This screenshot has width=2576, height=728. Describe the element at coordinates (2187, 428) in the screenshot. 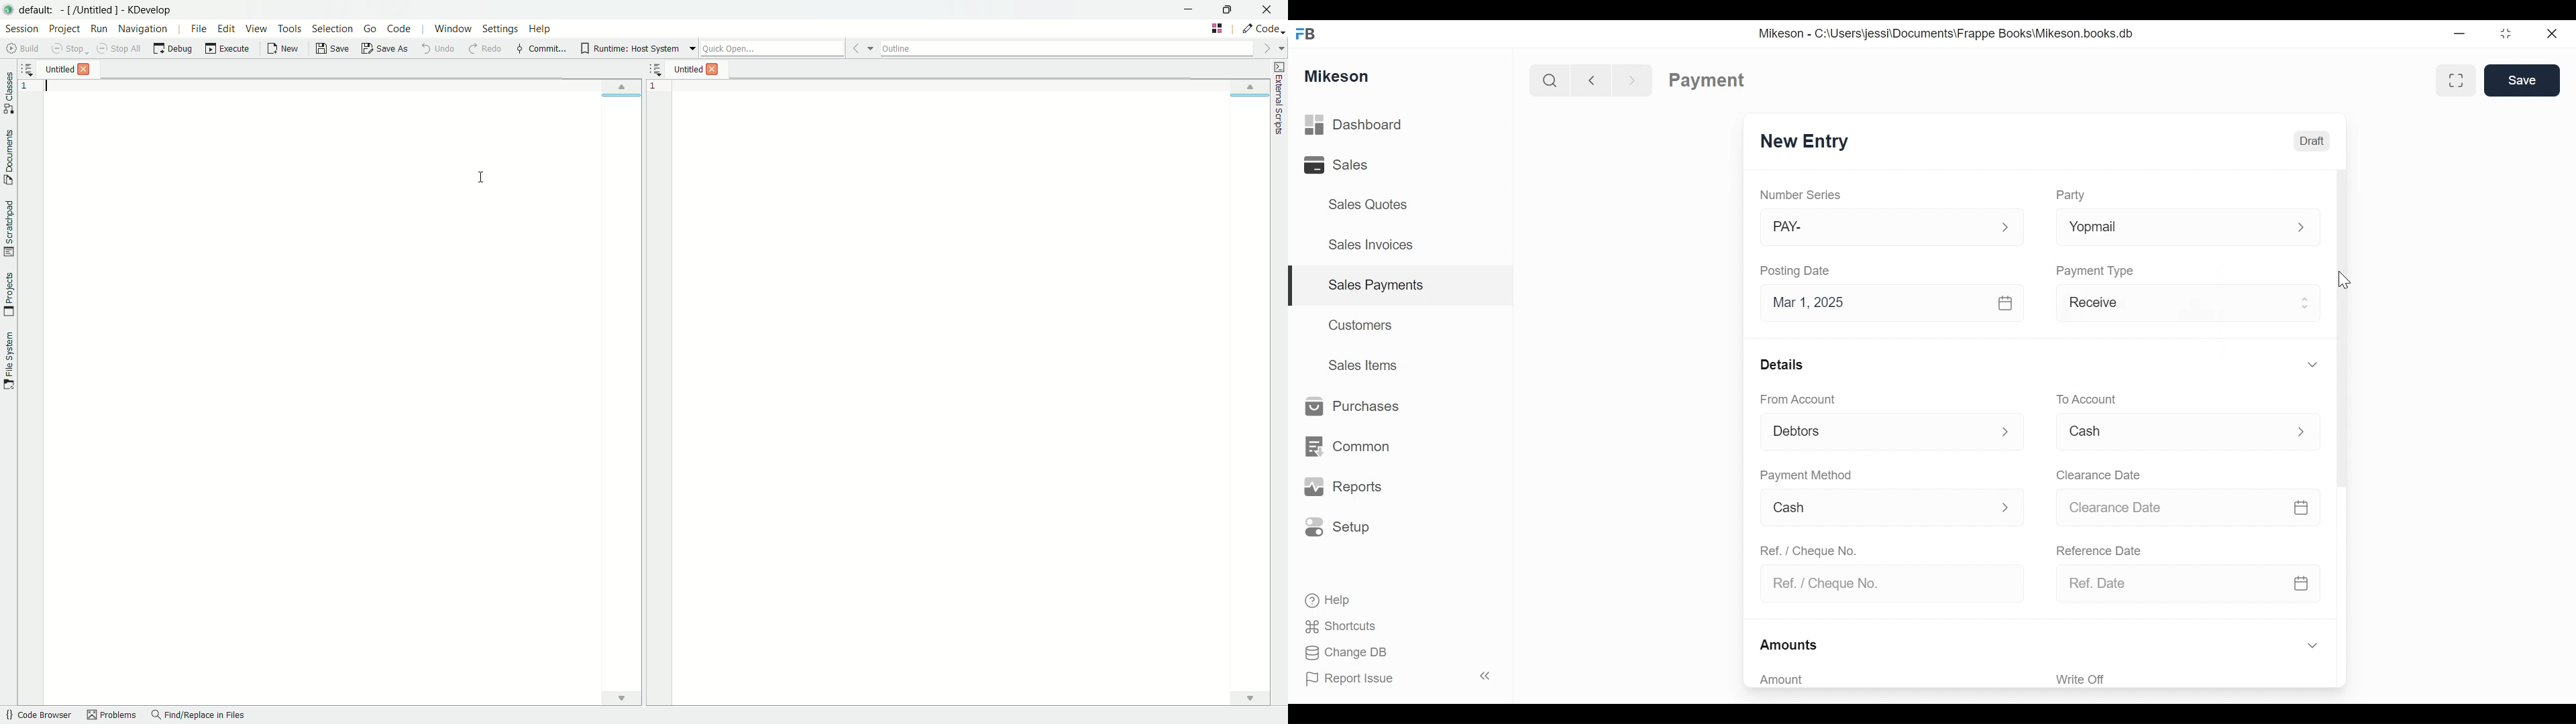

I see `` at that location.